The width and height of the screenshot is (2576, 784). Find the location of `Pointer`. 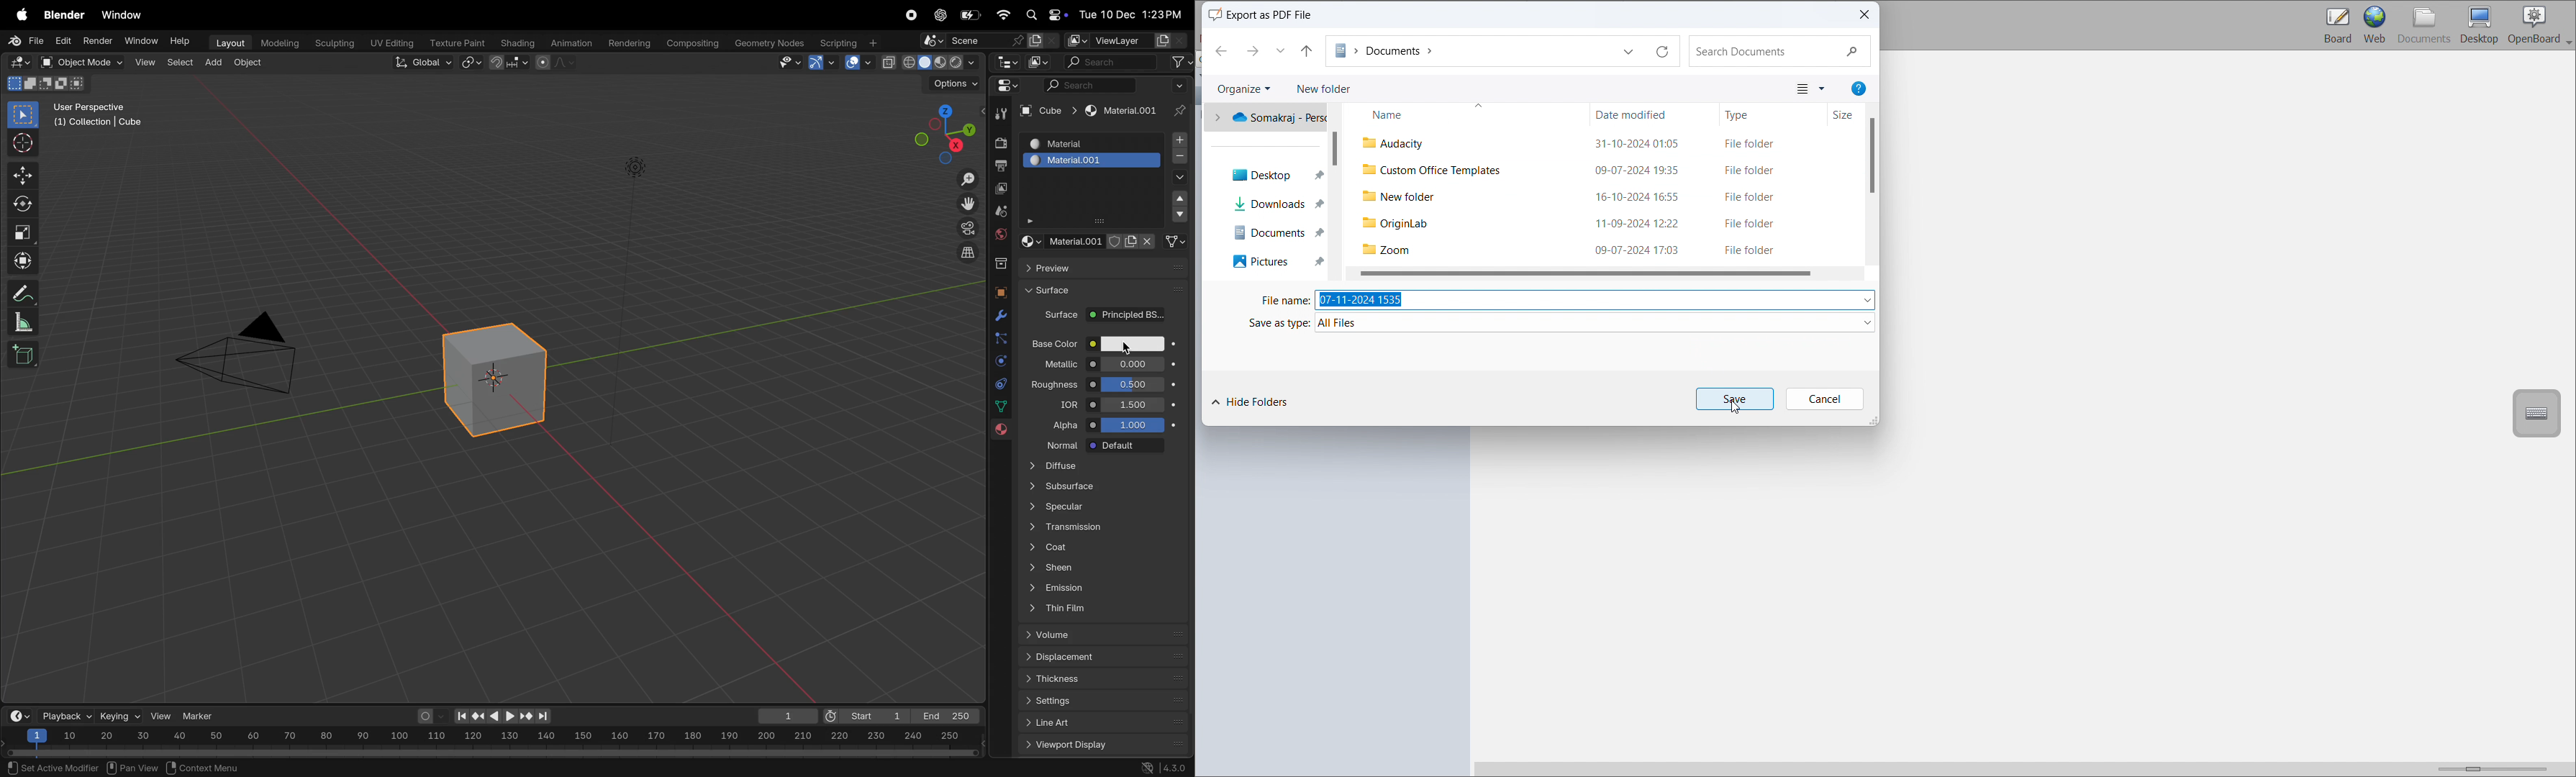

Pointer is located at coordinates (1741, 411).